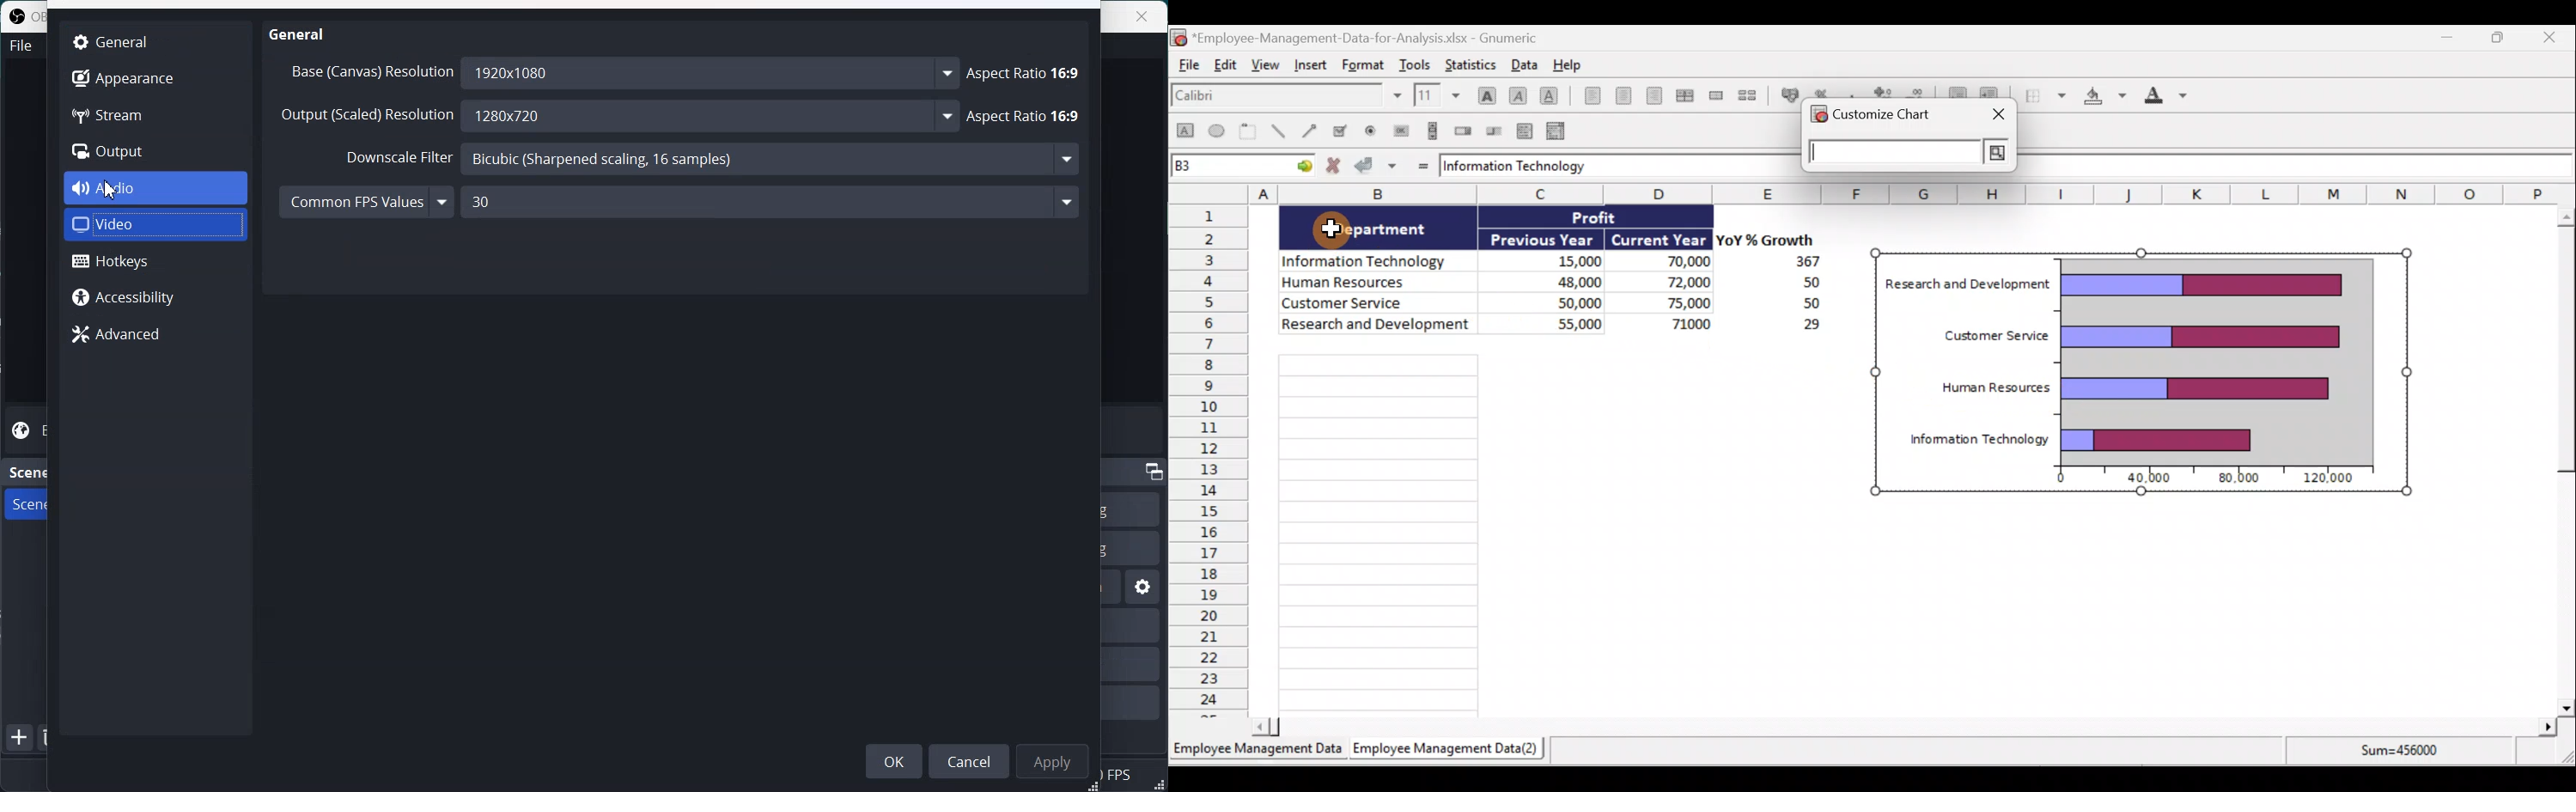 The height and width of the screenshot is (812, 2576). I want to click on Statistics, so click(1475, 64).